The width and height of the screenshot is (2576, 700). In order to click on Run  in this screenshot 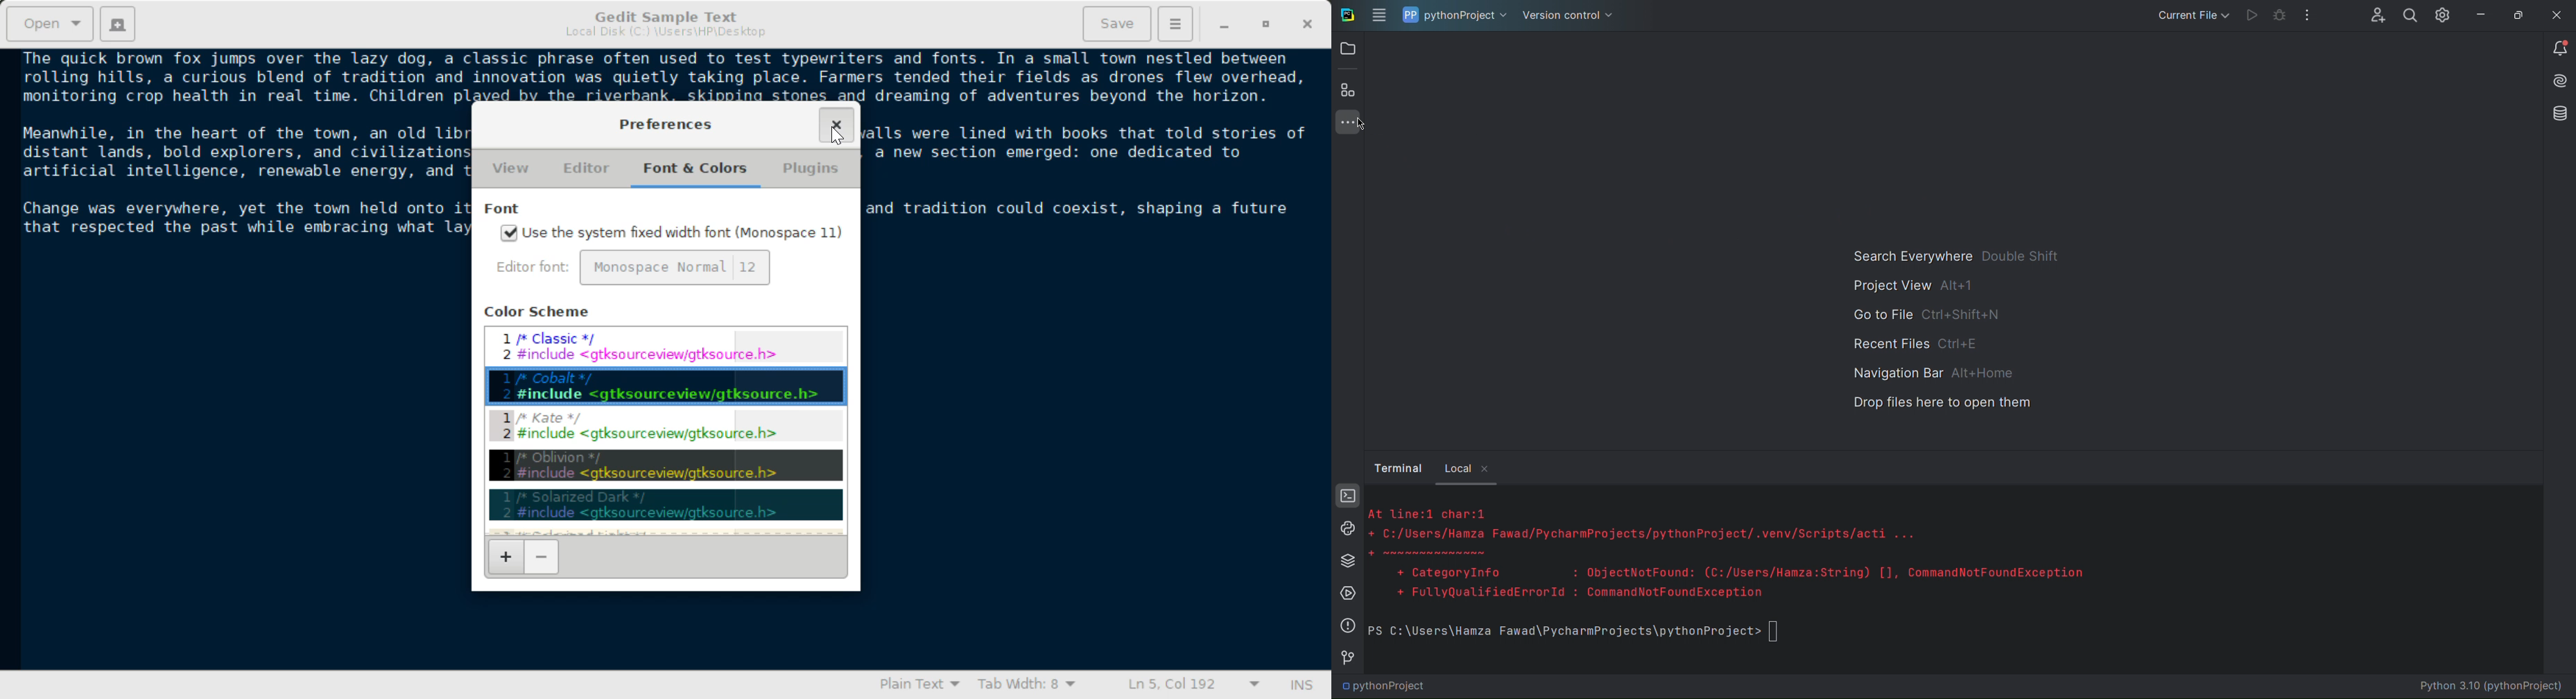, I will do `click(2247, 16)`.